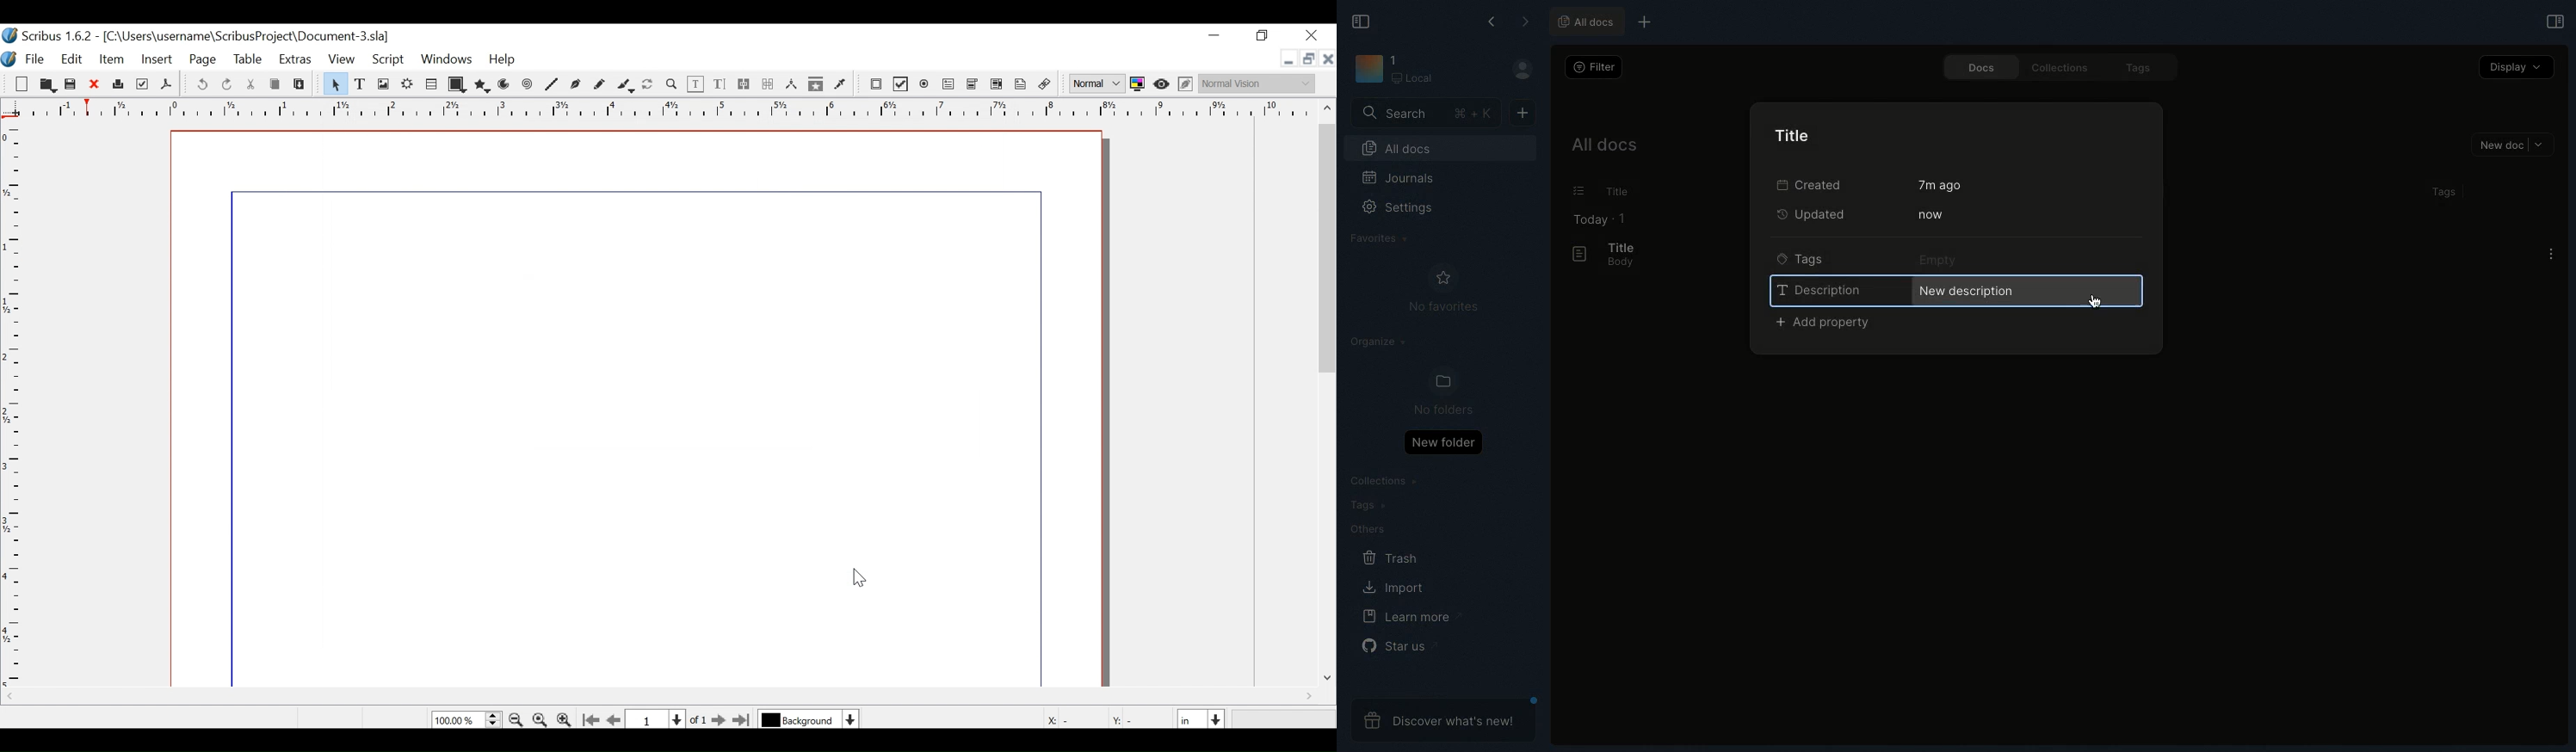 This screenshot has width=2576, height=756. I want to click on Table, so click(433, 84).